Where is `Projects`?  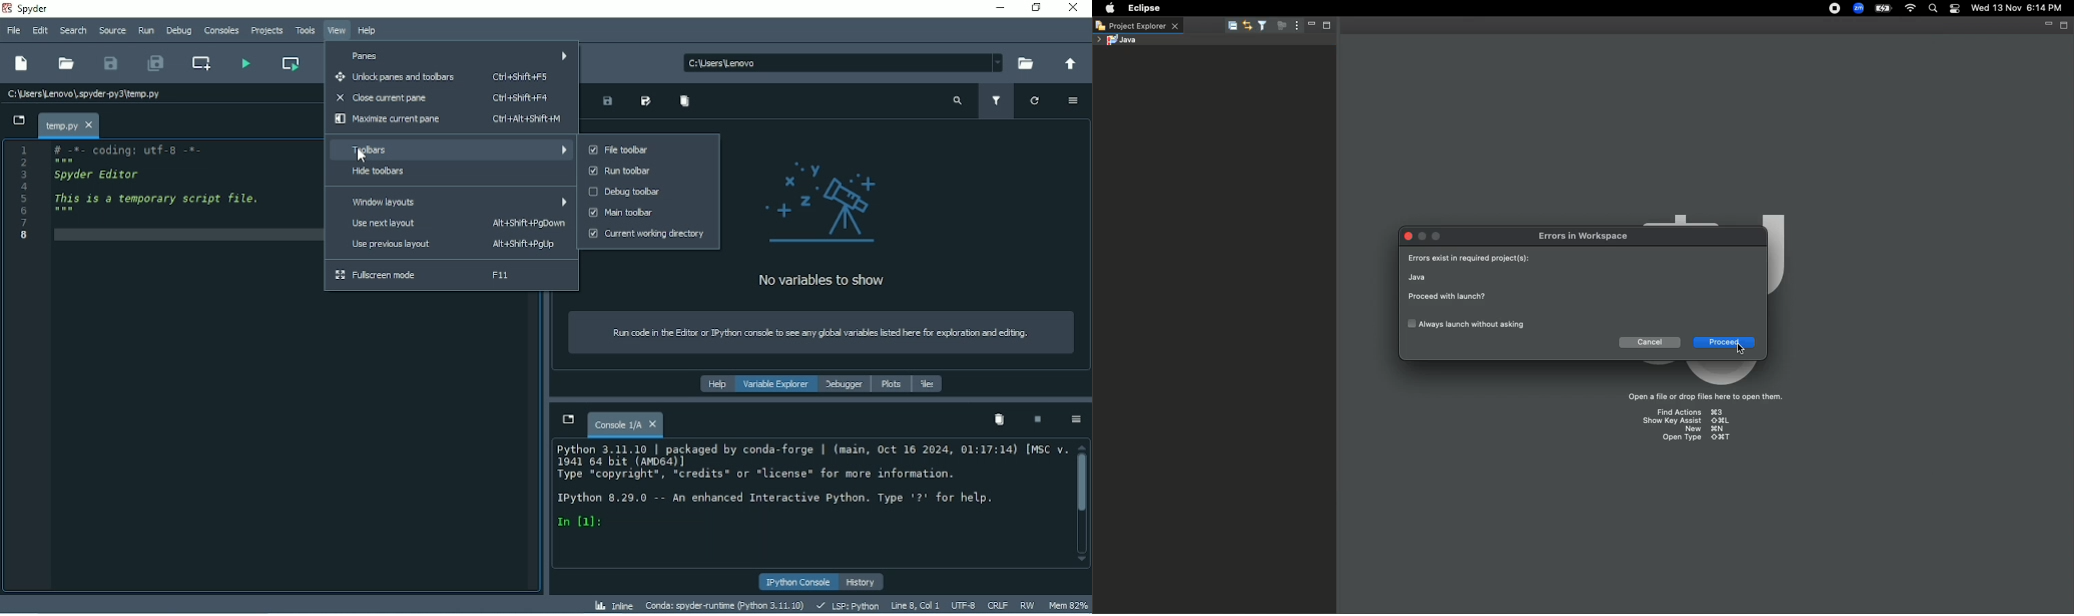
Projects is located at coordinates (265, 32).